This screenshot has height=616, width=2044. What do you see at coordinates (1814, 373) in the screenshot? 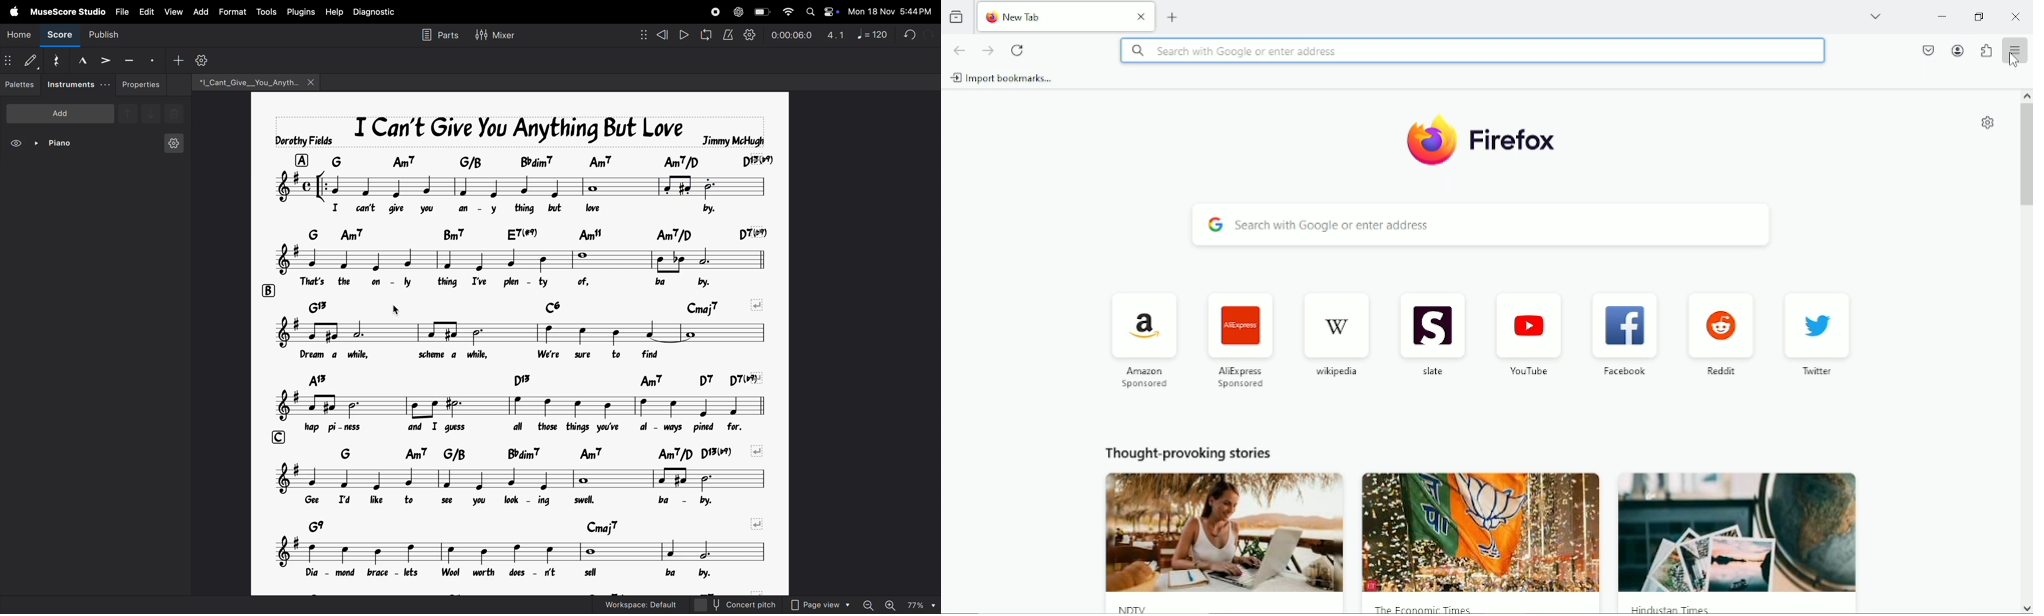
I see `twitter` at bounding box center [1814, 373].